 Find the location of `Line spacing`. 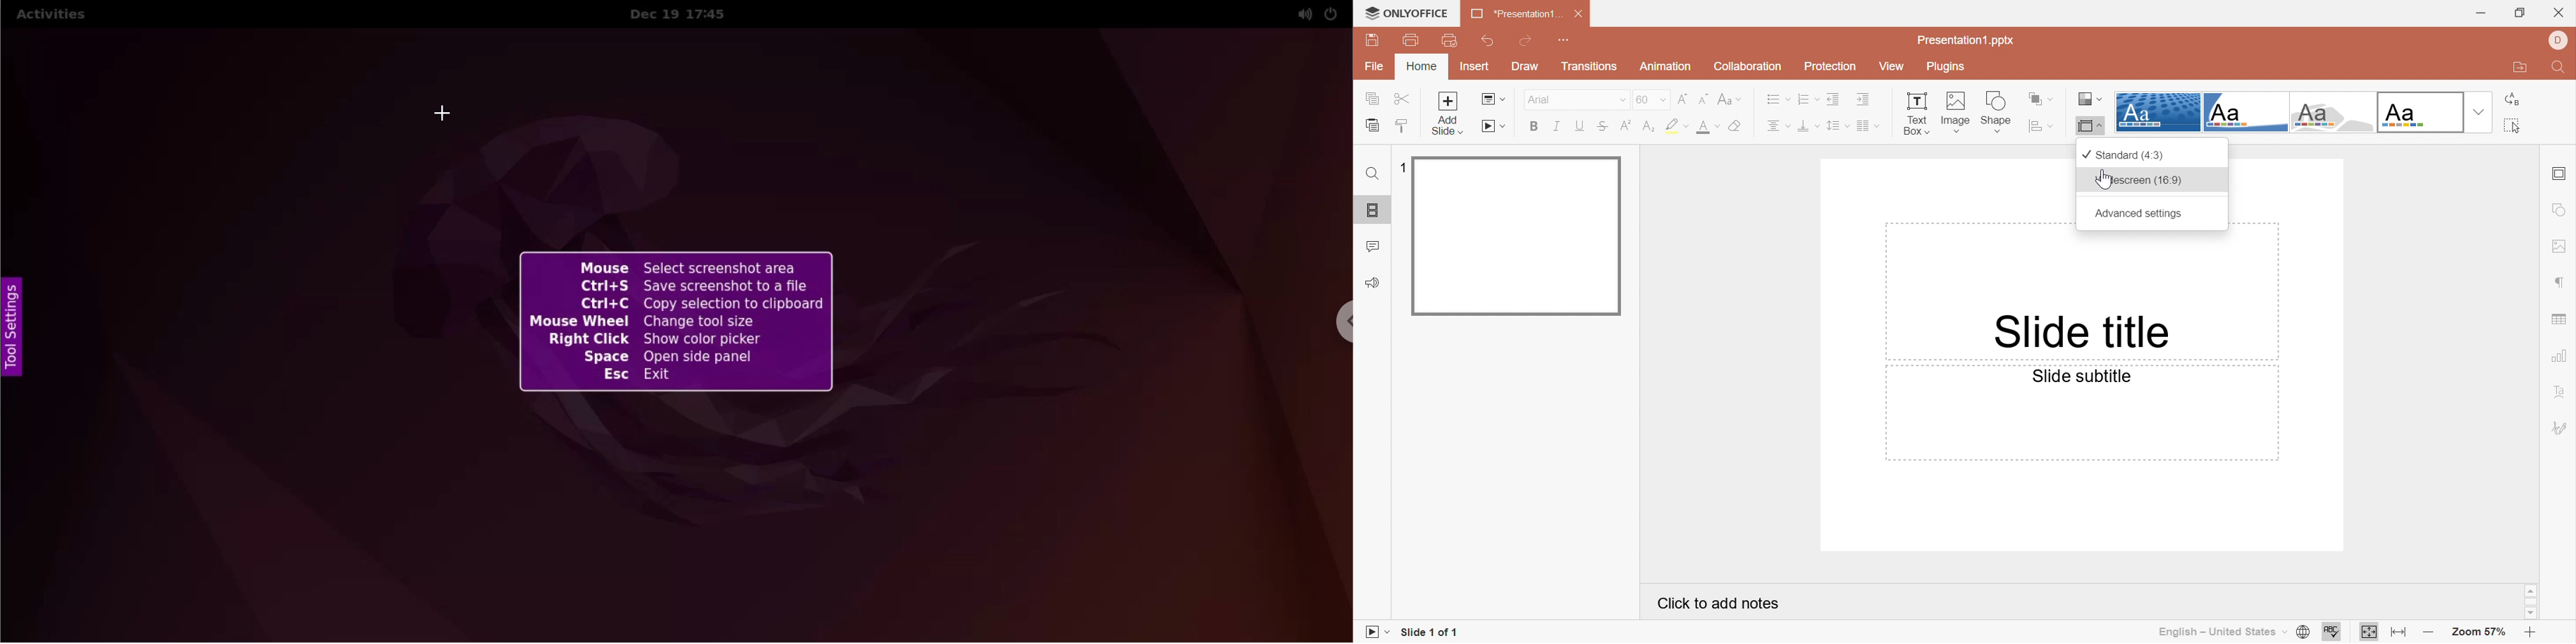

Line spacing is located at coordinates (1835, 126).